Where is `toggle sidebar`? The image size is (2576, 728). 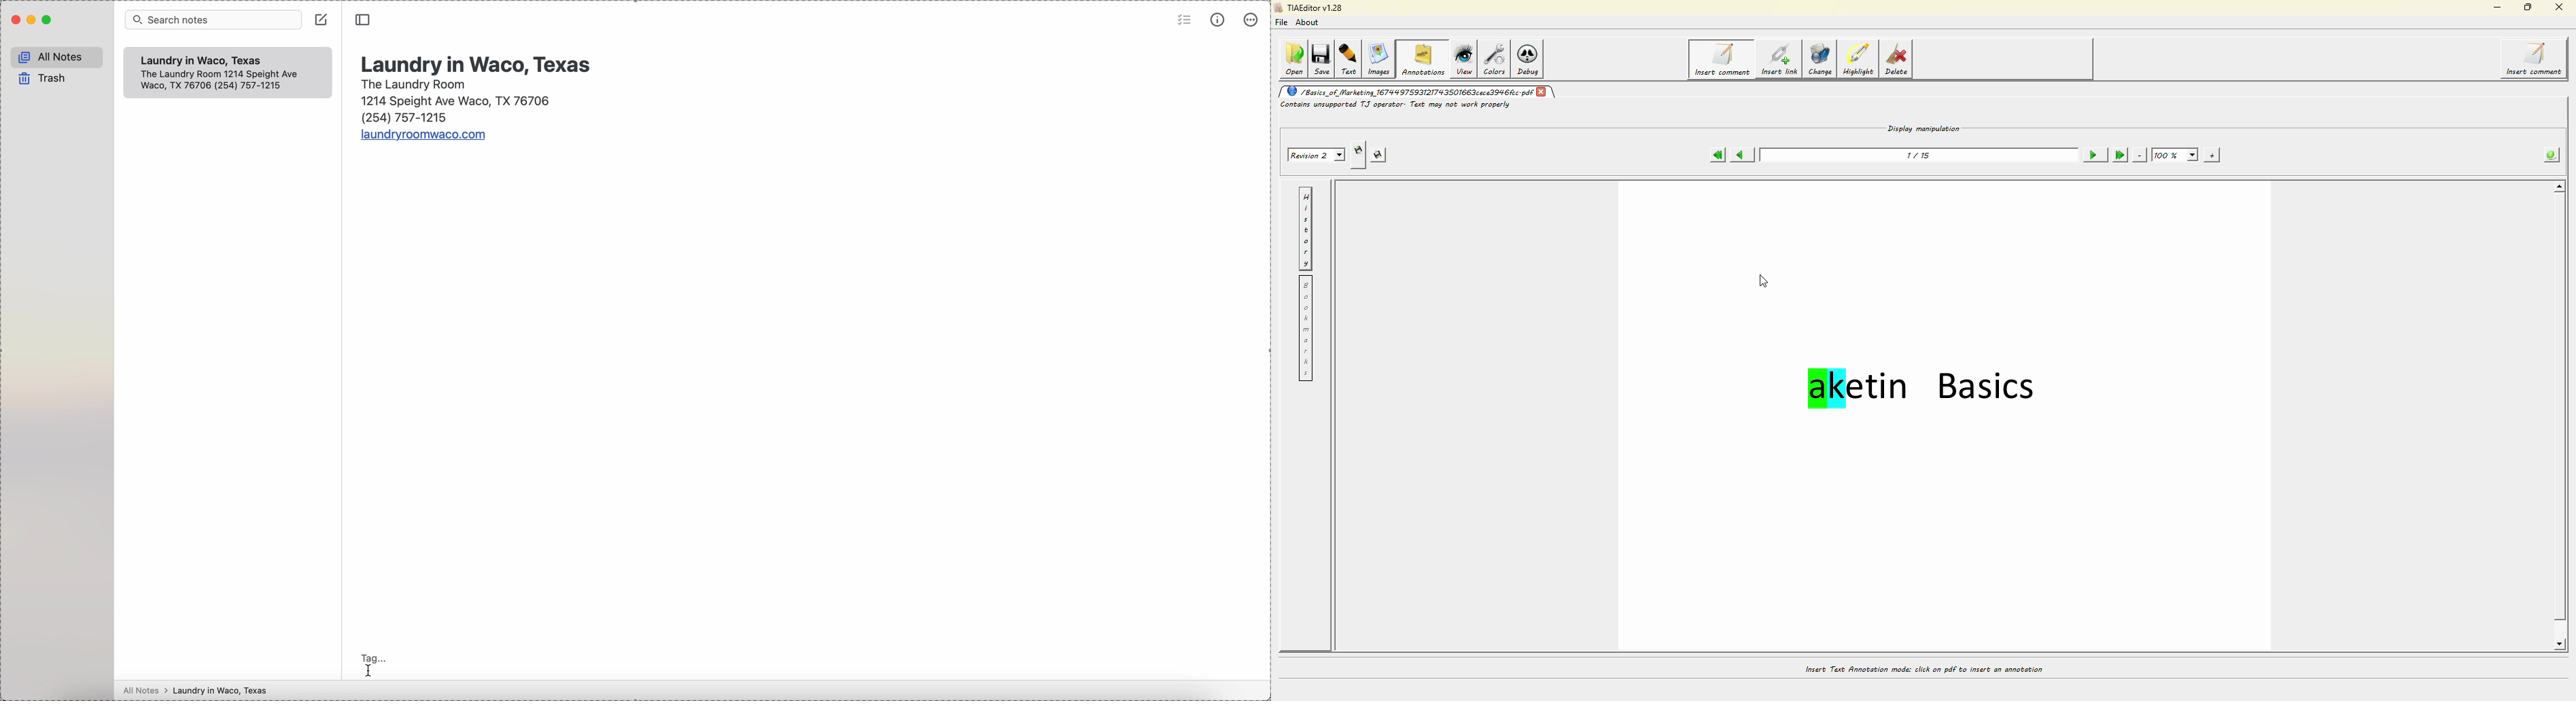 toggle sidebar is located at coordinates (364, 20).